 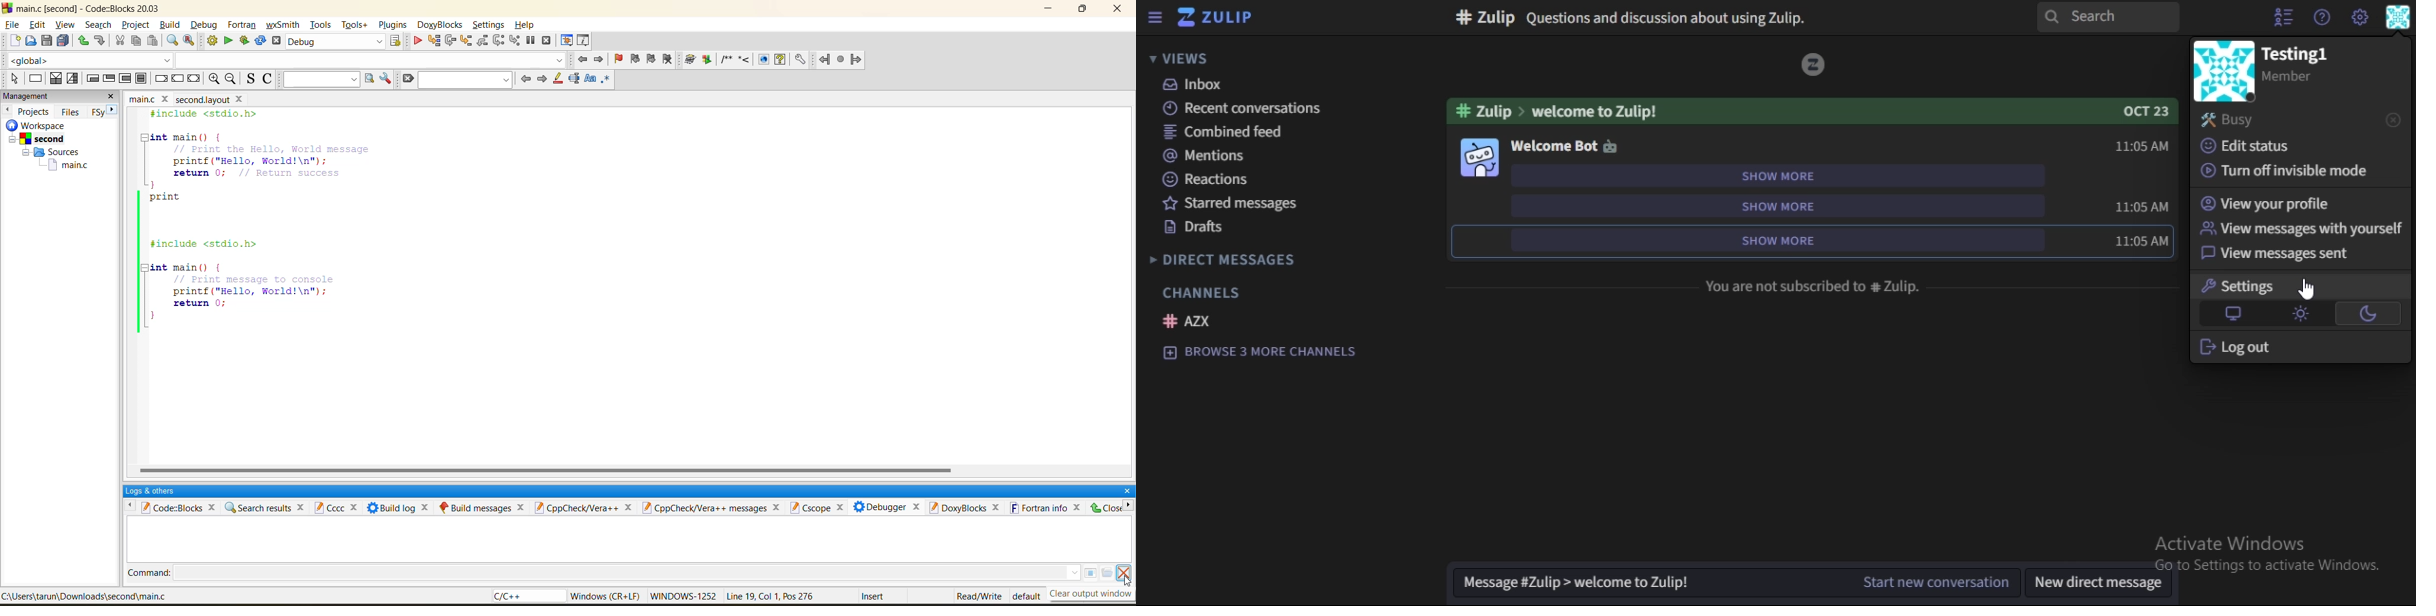 What do you see at coordinates (2302, 228) in the screenshot?
I see `view messages with yrself` at bounding box center [2302, 228].